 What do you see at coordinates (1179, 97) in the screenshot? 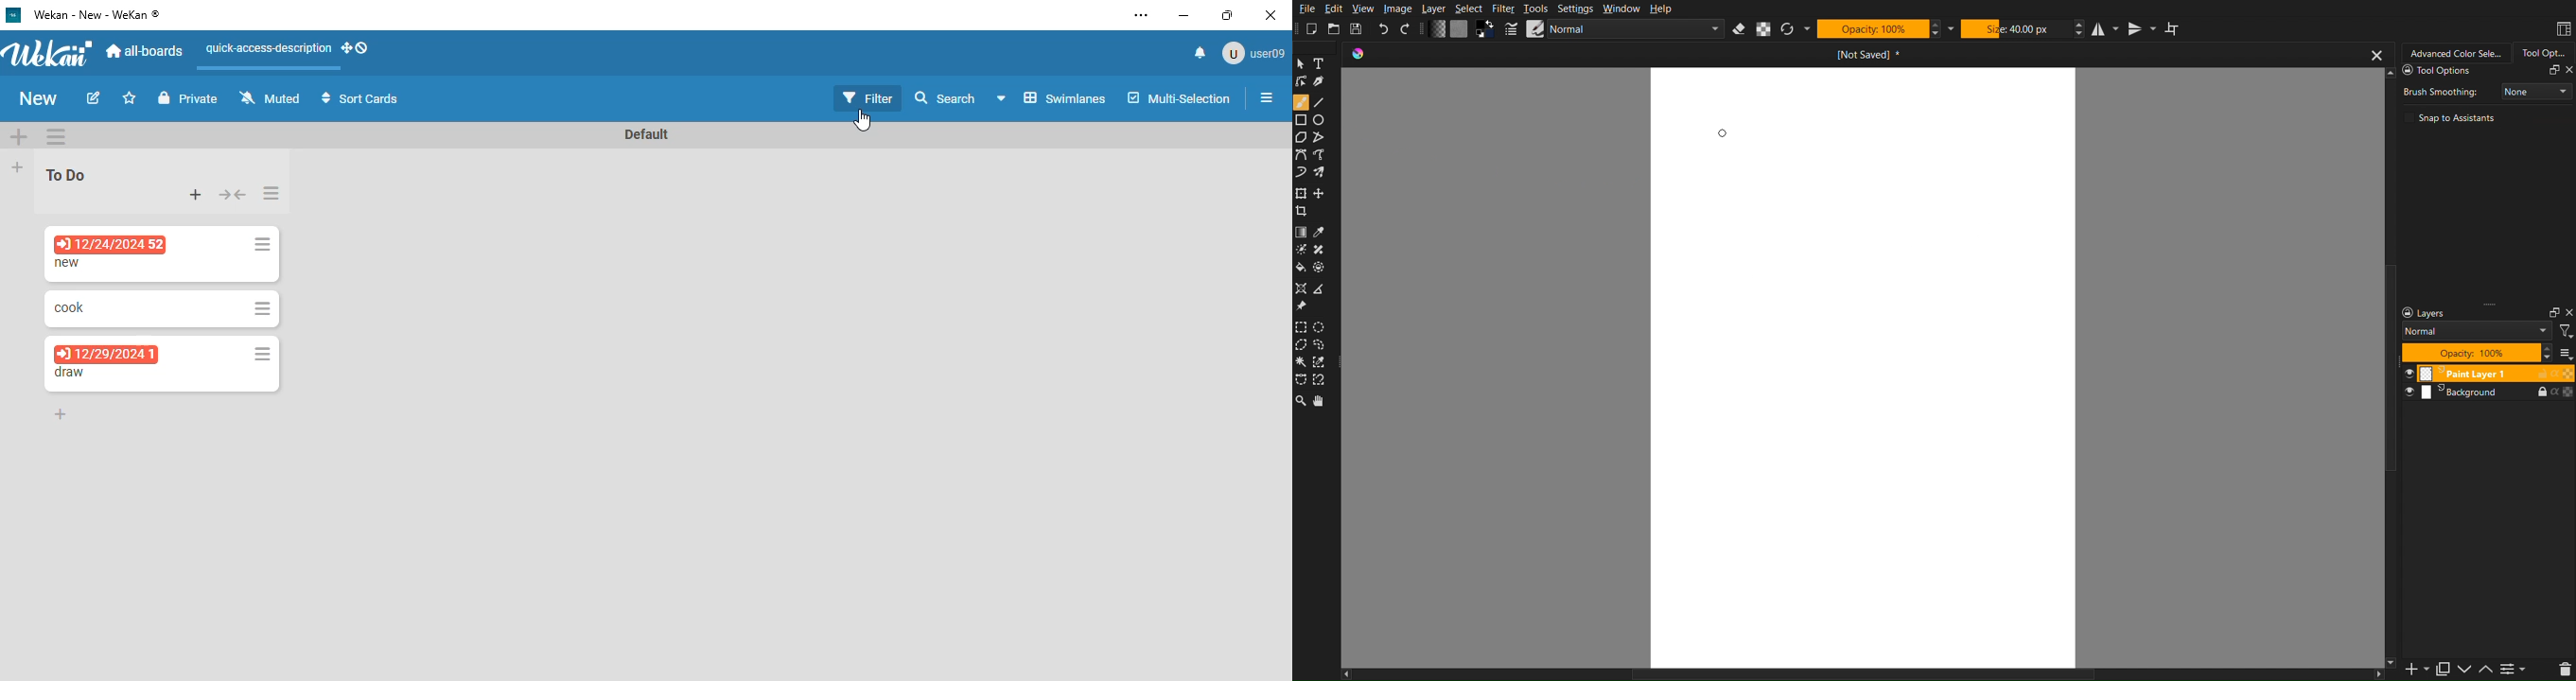
I see `multi-selection` at bounding box center [1179, 97].